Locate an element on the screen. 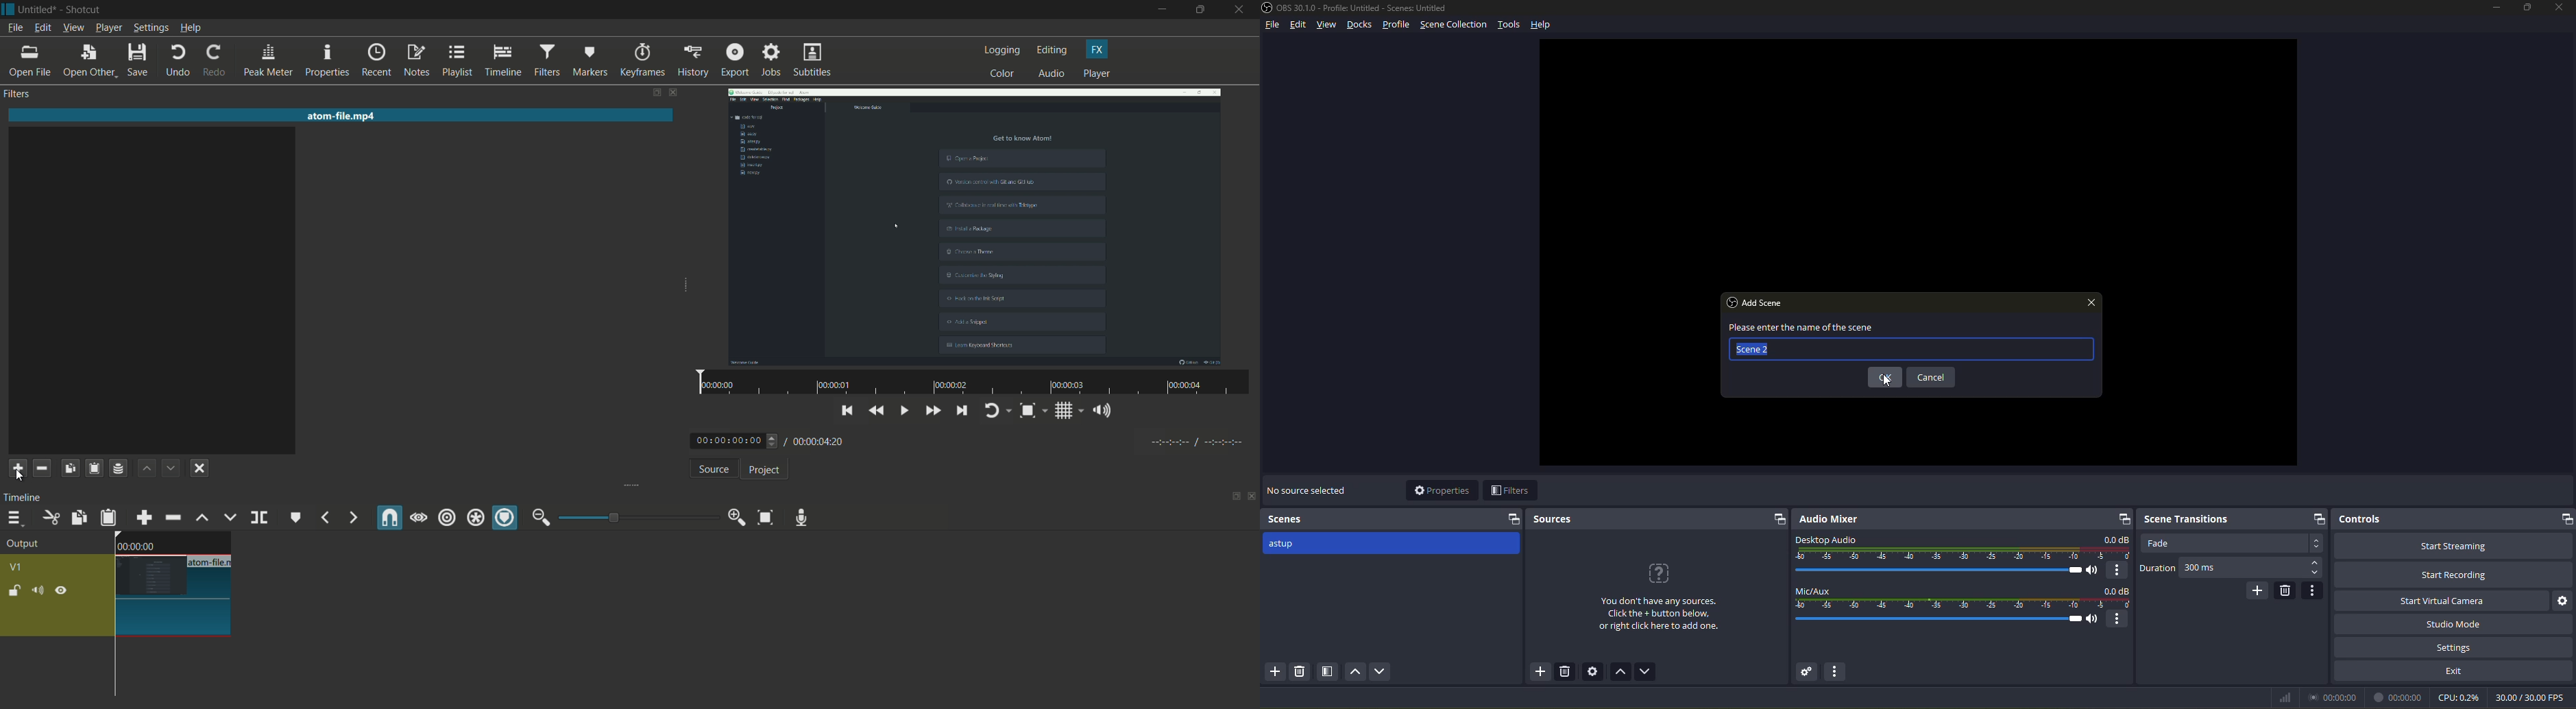  ? is located at coordinates (1656, 571).